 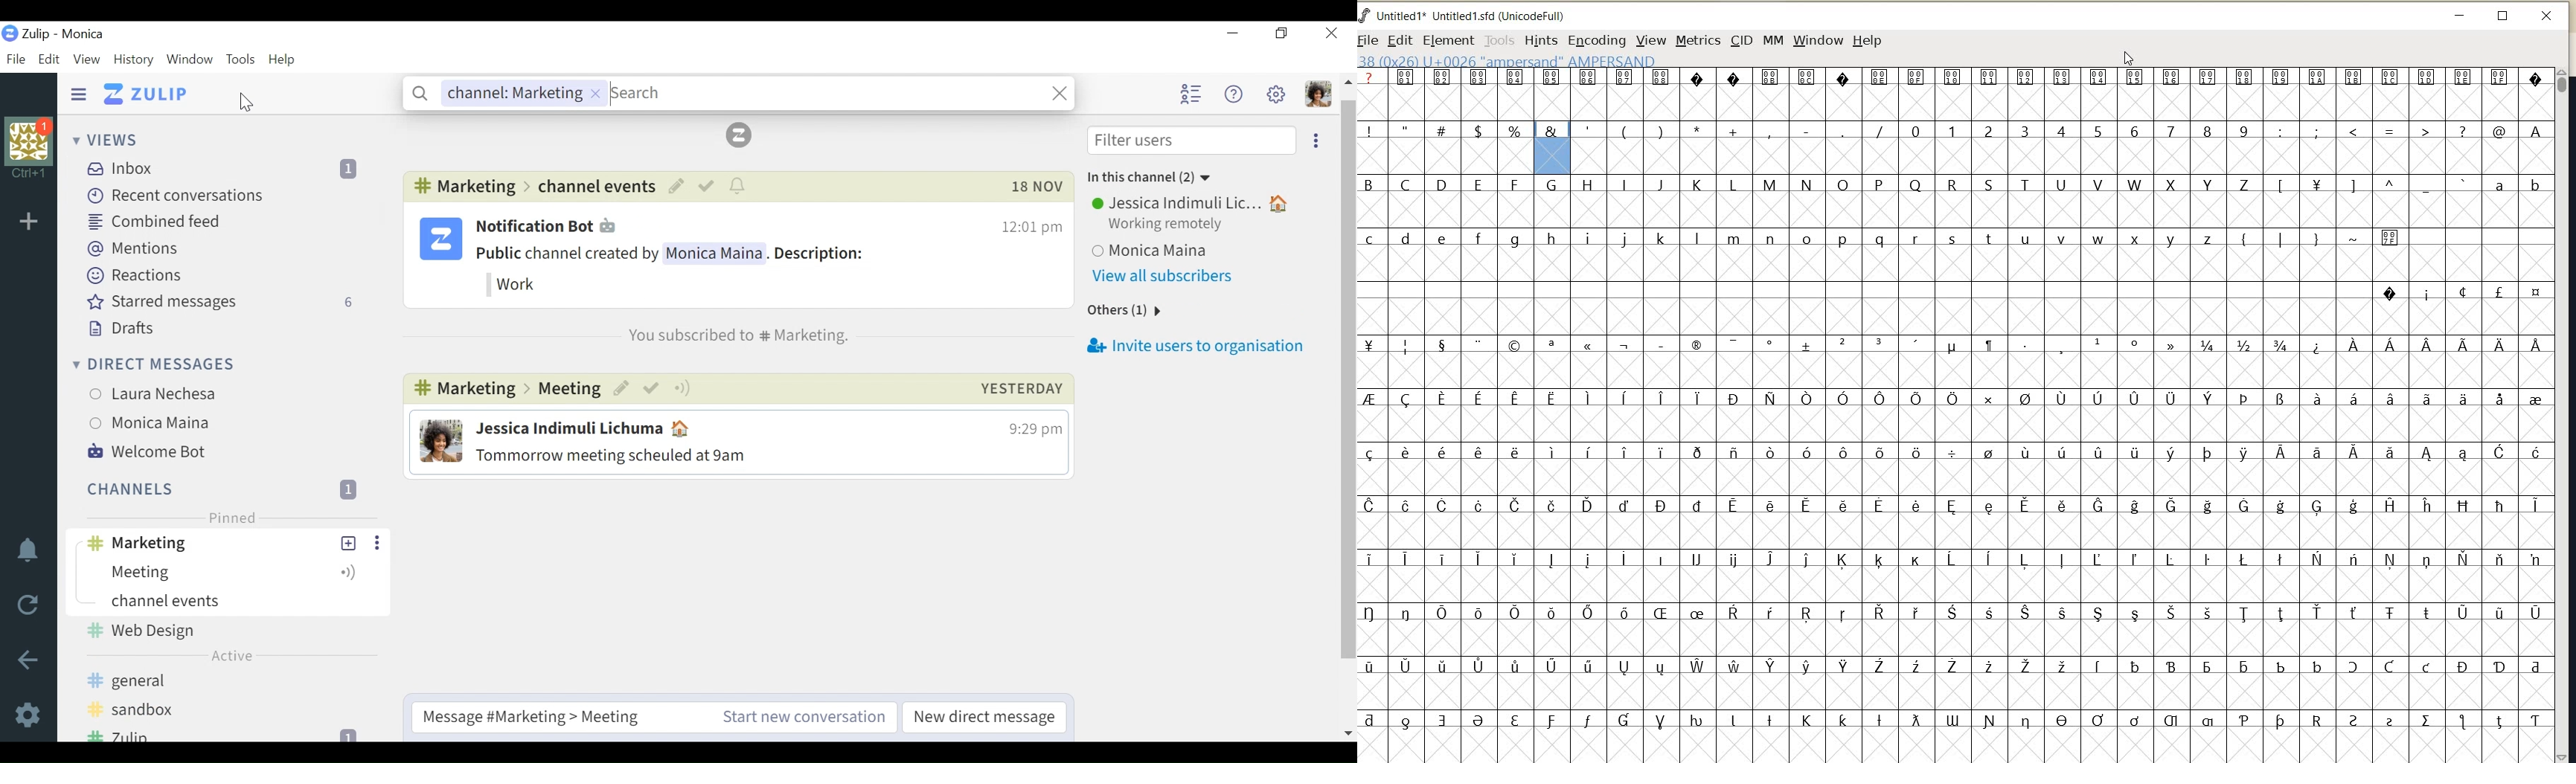 I want to click on fontforge logo, so click(x=1365, y=18).